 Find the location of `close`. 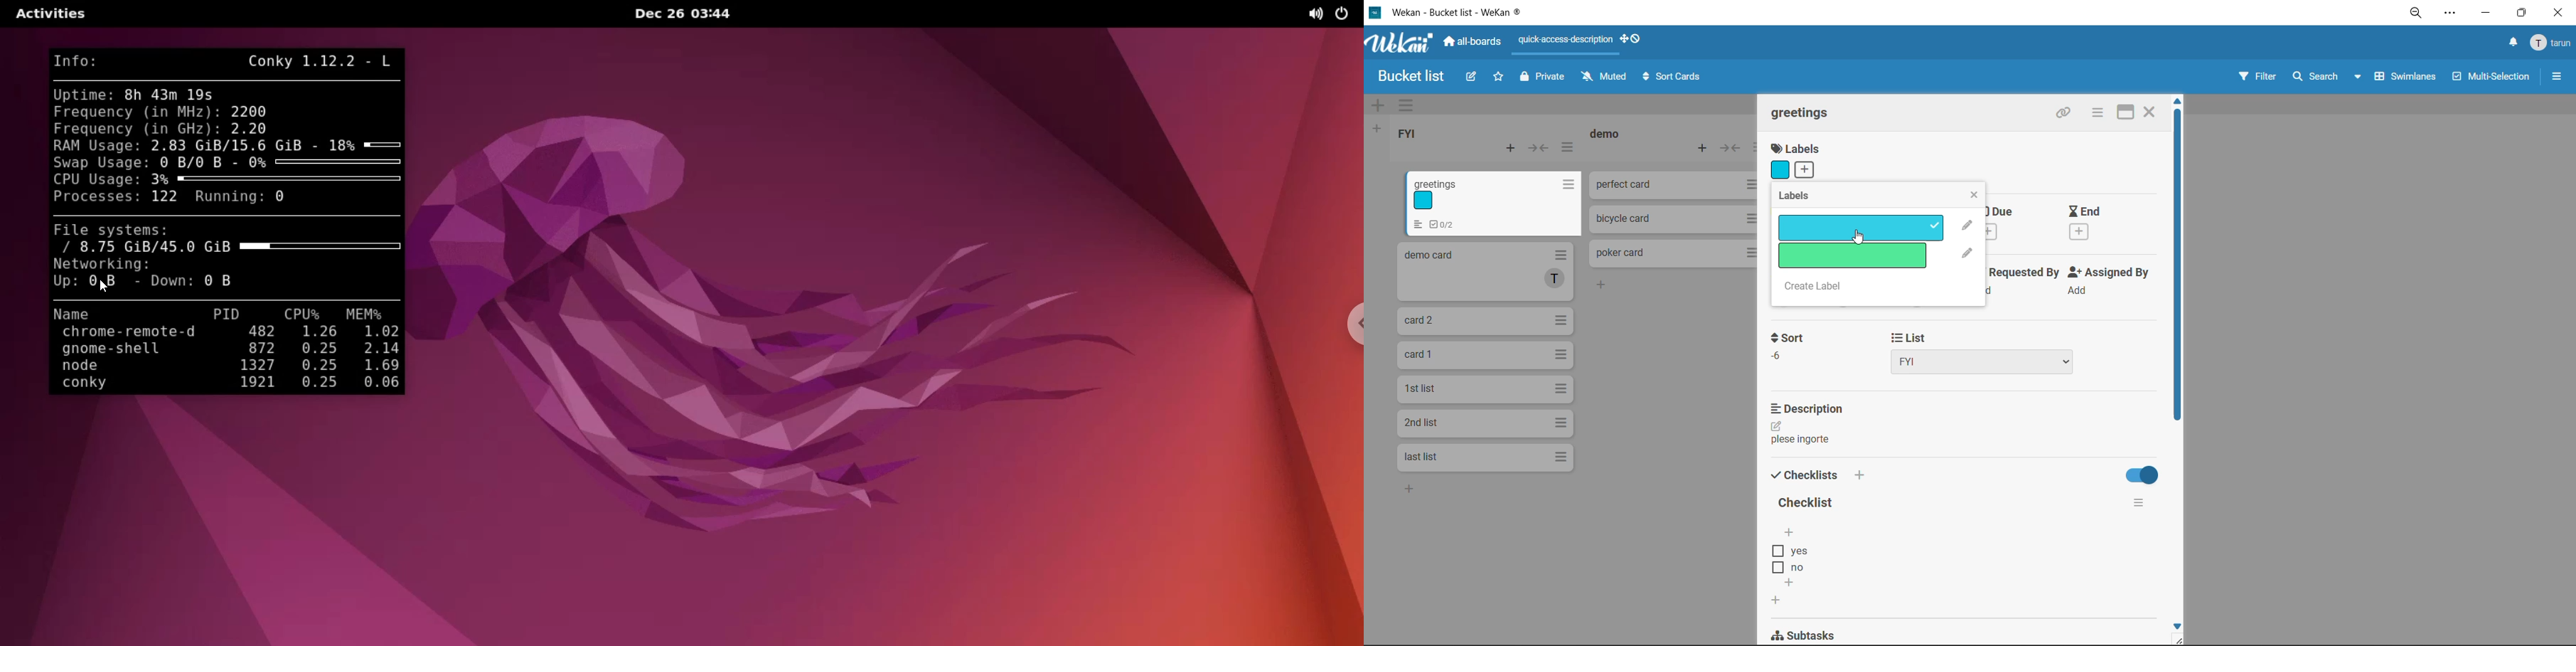

close is located at coordinates (2560, 13).